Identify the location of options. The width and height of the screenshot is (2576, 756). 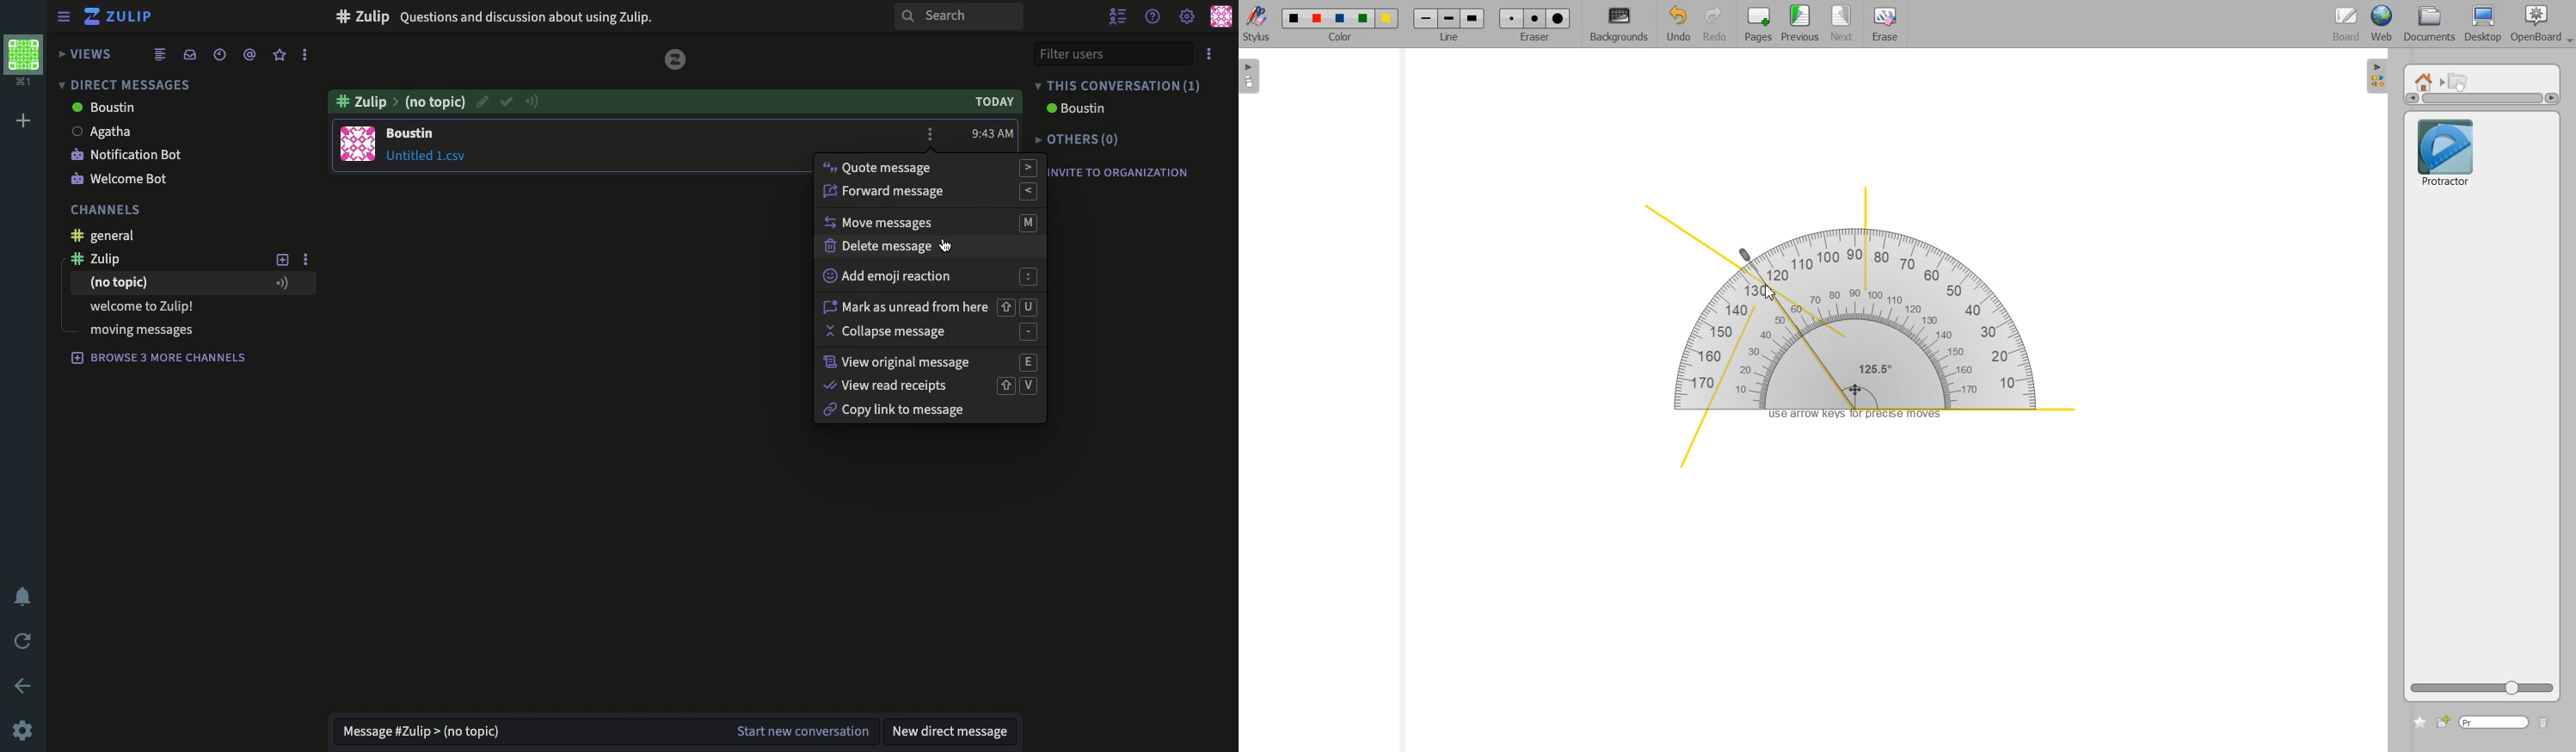
(307, 262).